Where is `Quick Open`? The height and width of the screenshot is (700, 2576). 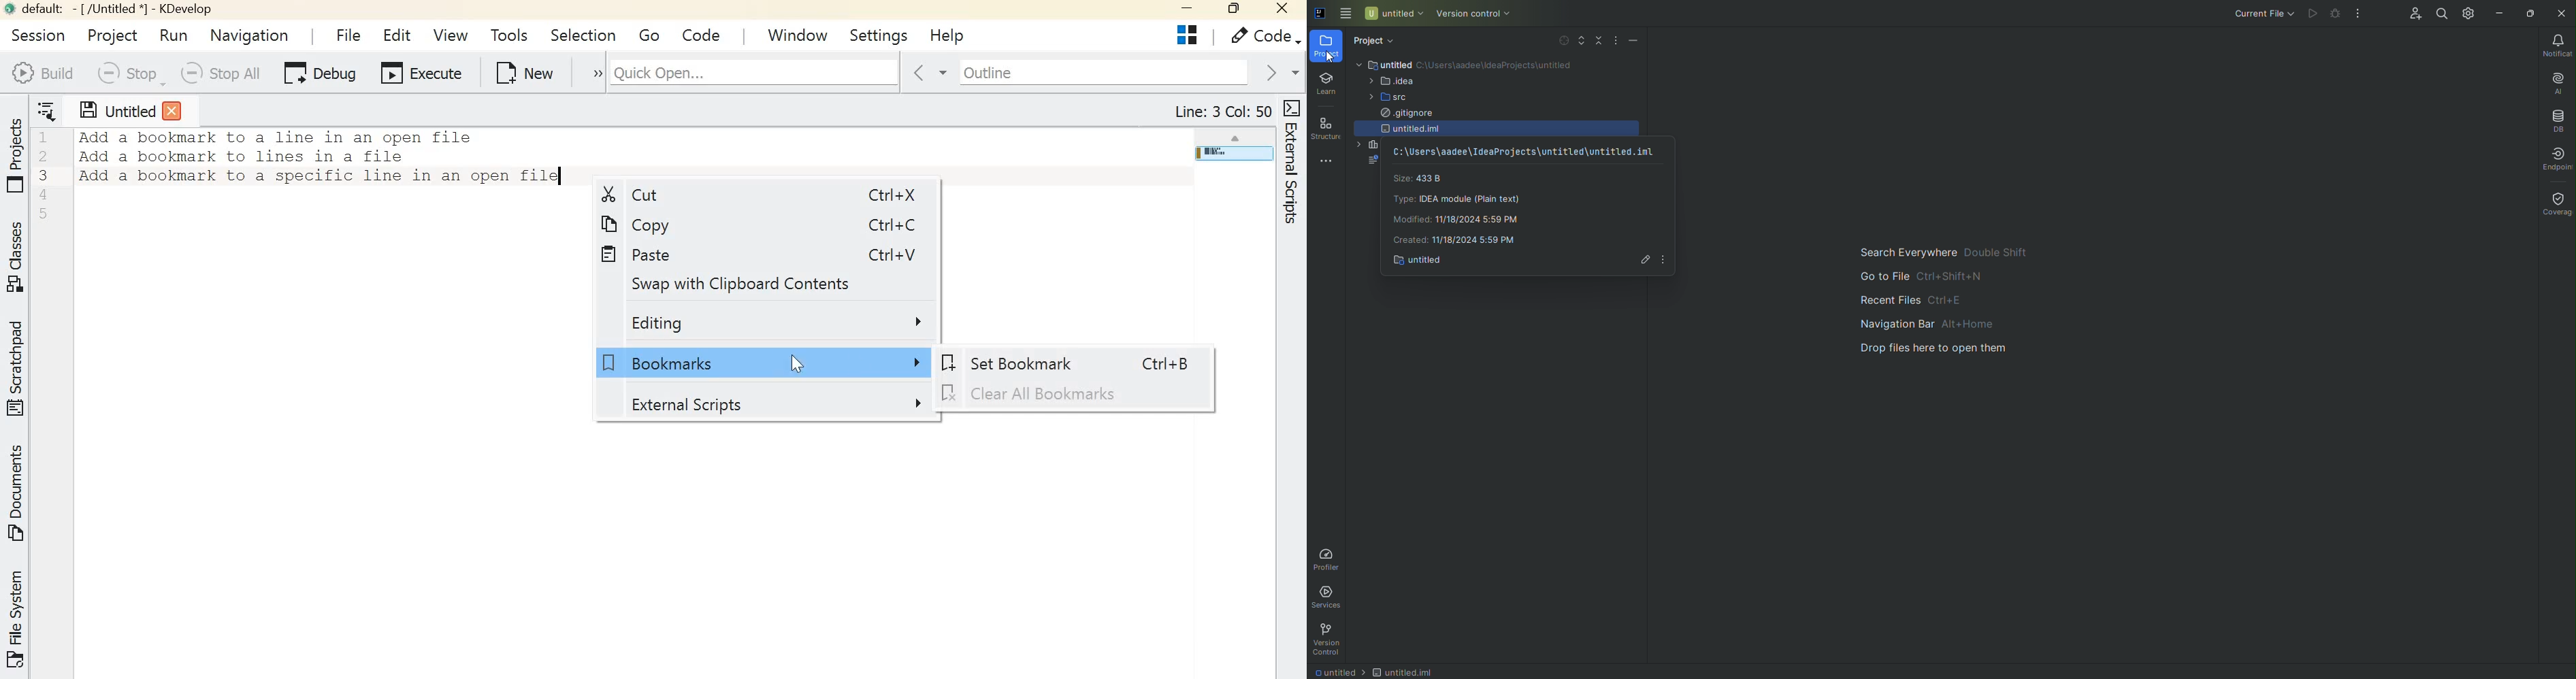
Quick Open is located at coordinates (753, 70).